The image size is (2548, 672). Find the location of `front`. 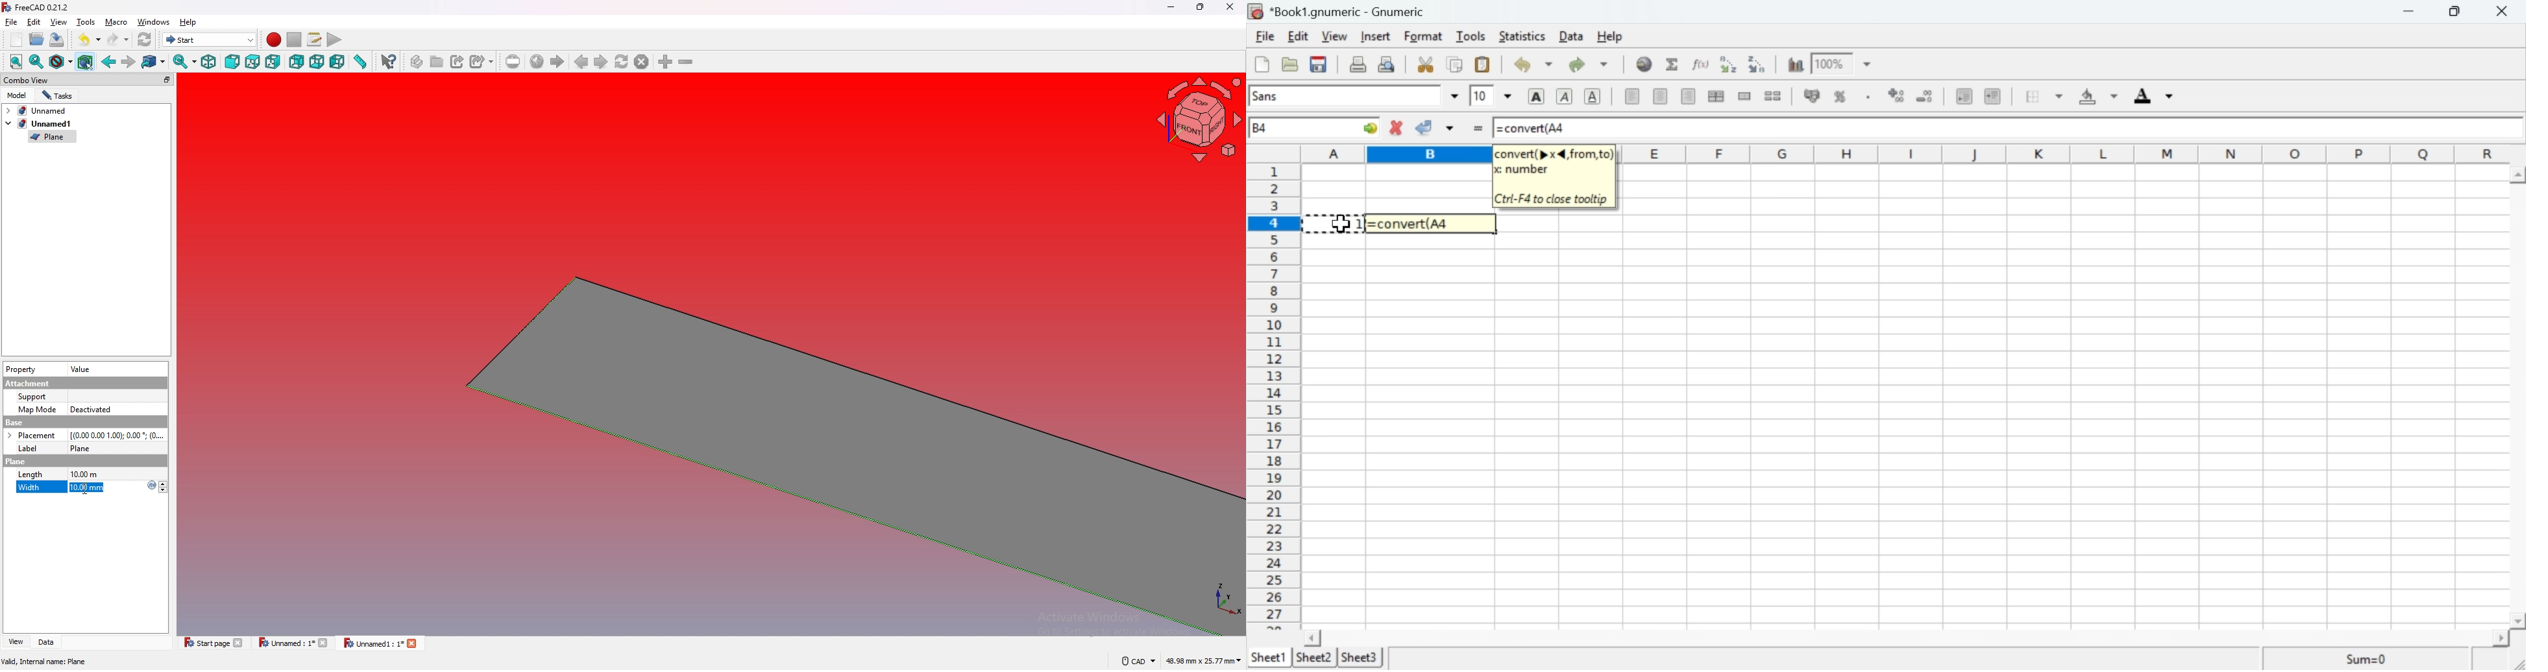

front is located at coordinates (232, 62).